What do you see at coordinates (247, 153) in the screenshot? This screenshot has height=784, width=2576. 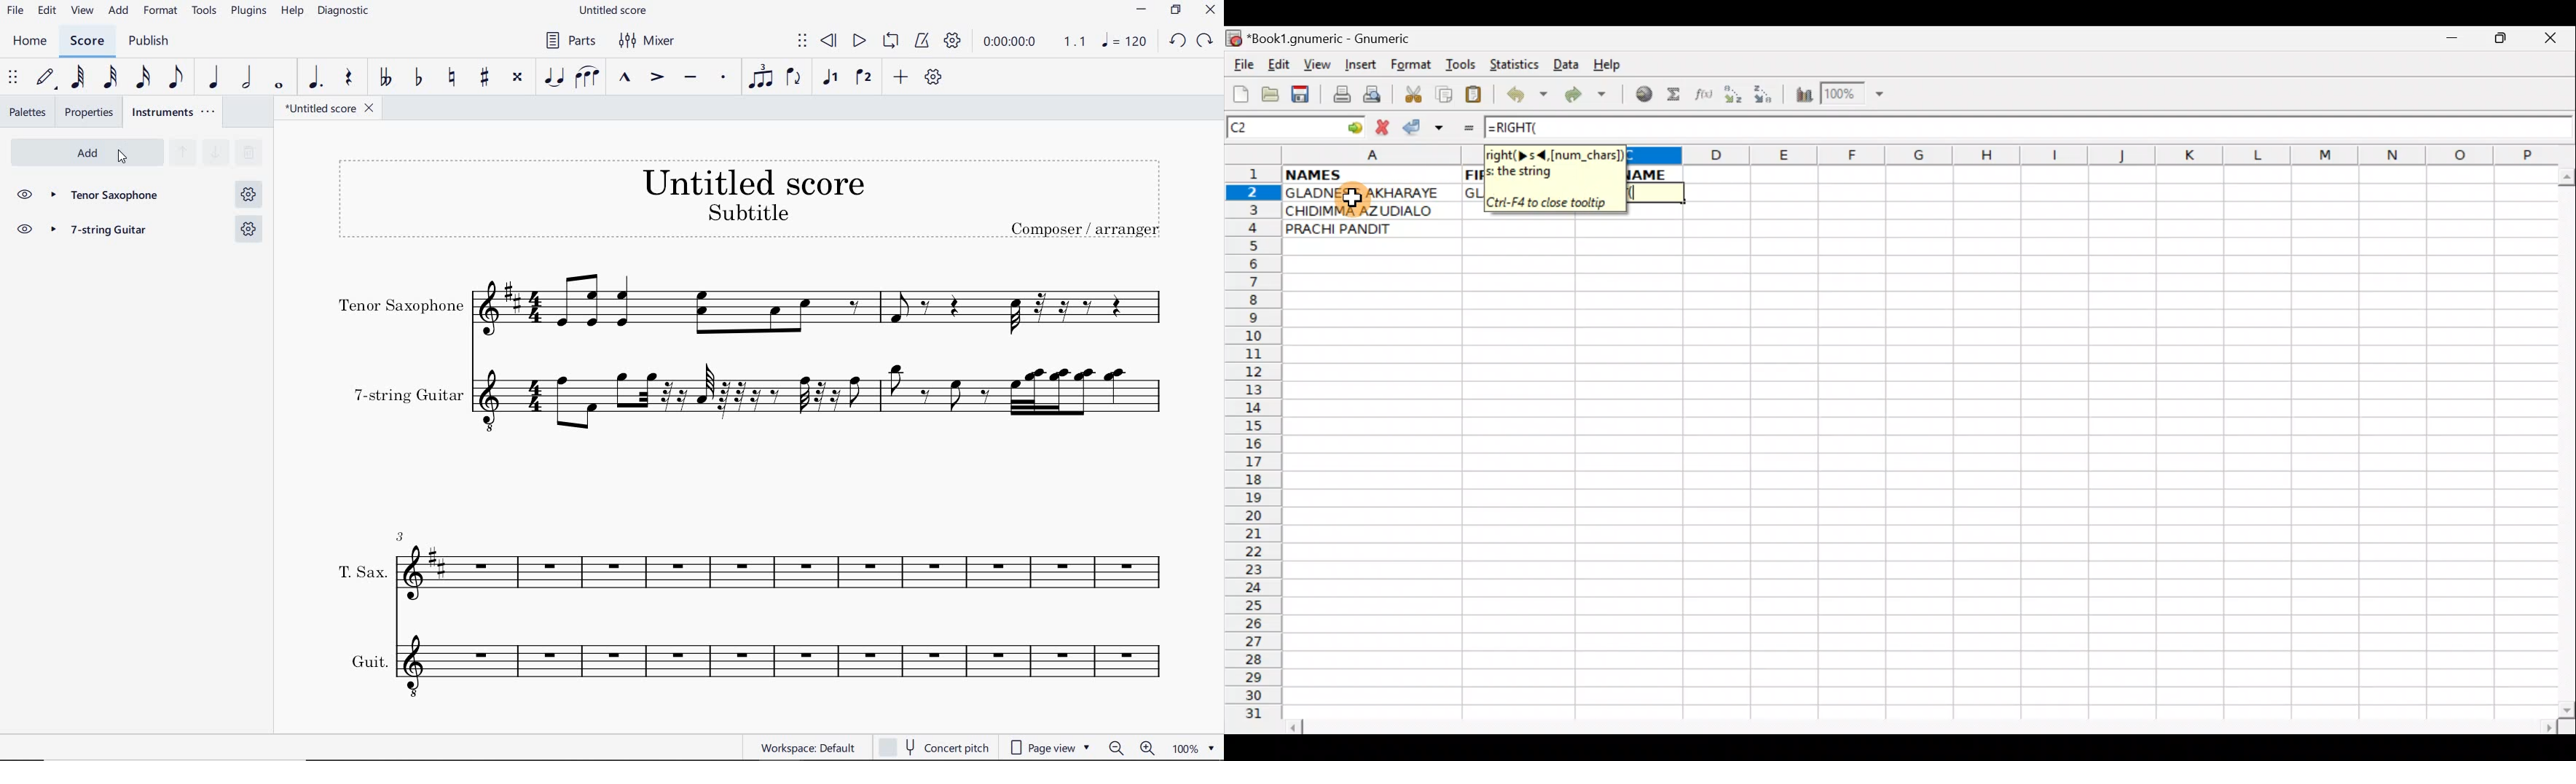 I see `SEARCH PALETTES` at bounding box center [247, 153].